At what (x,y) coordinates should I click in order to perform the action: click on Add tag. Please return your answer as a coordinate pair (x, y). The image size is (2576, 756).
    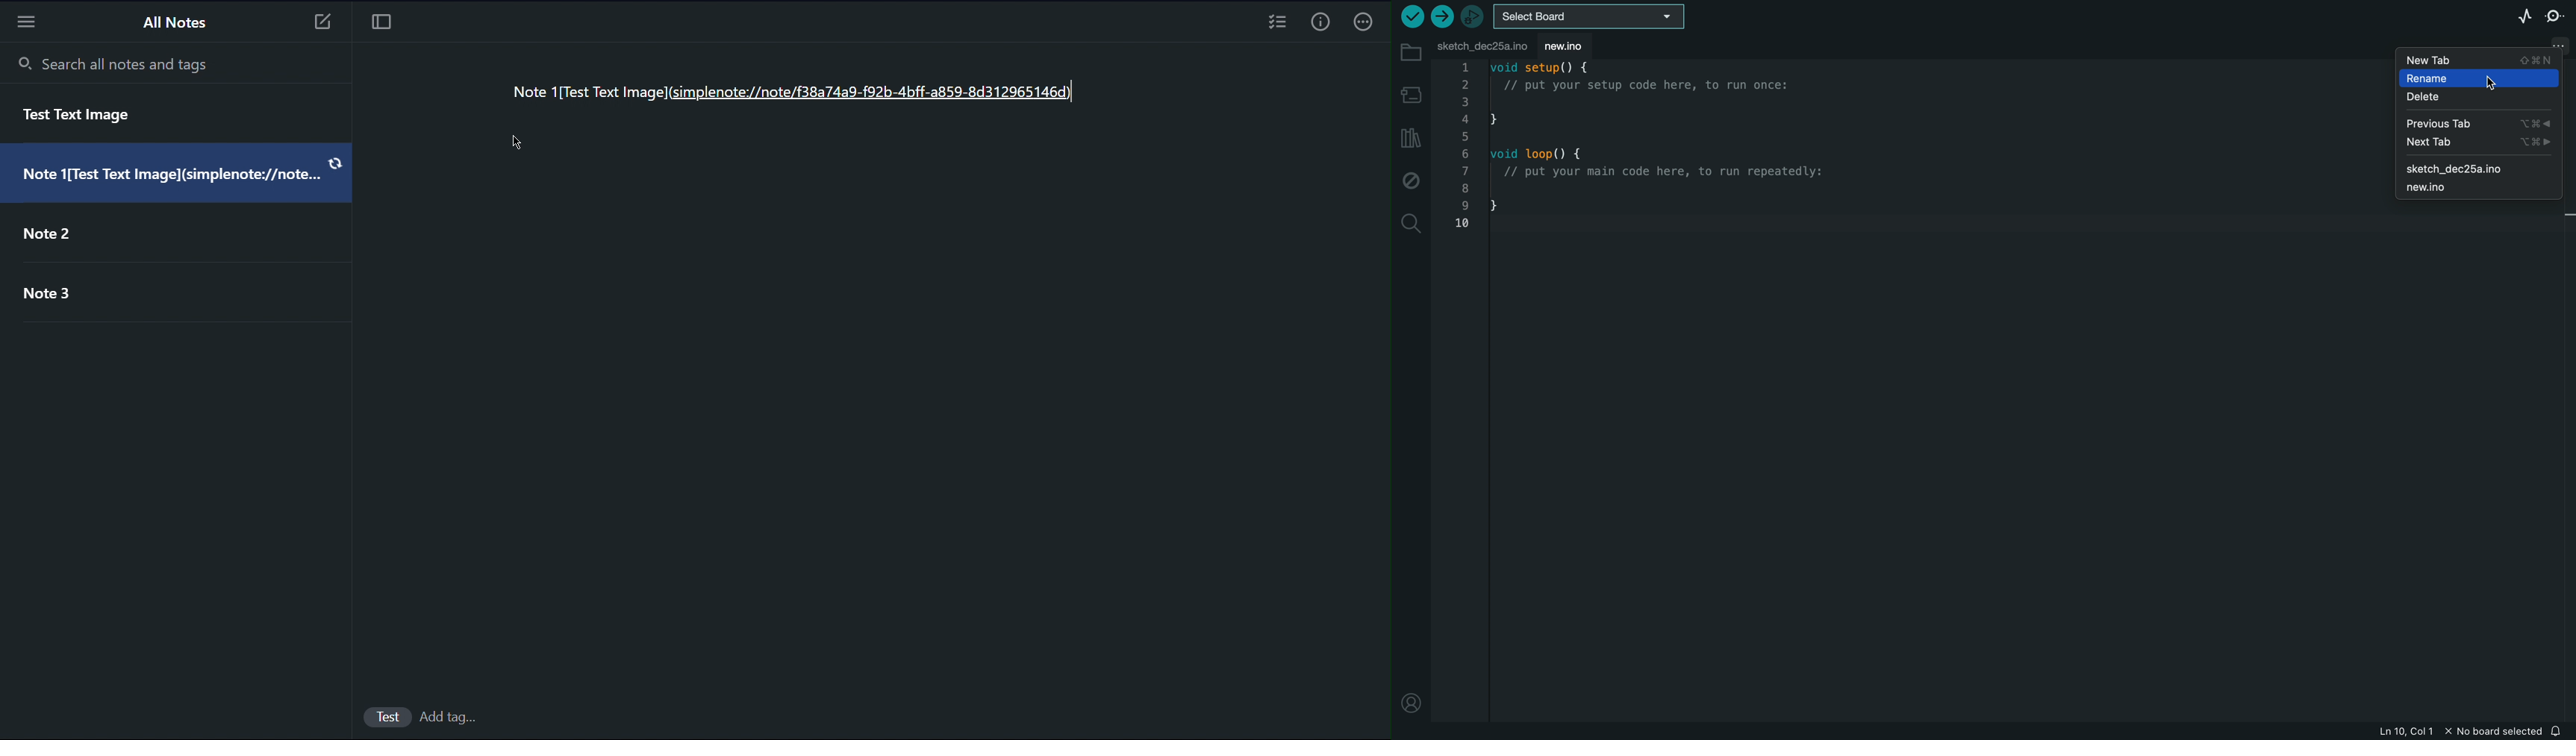
    Looking at the image, I should click on (457, 716).